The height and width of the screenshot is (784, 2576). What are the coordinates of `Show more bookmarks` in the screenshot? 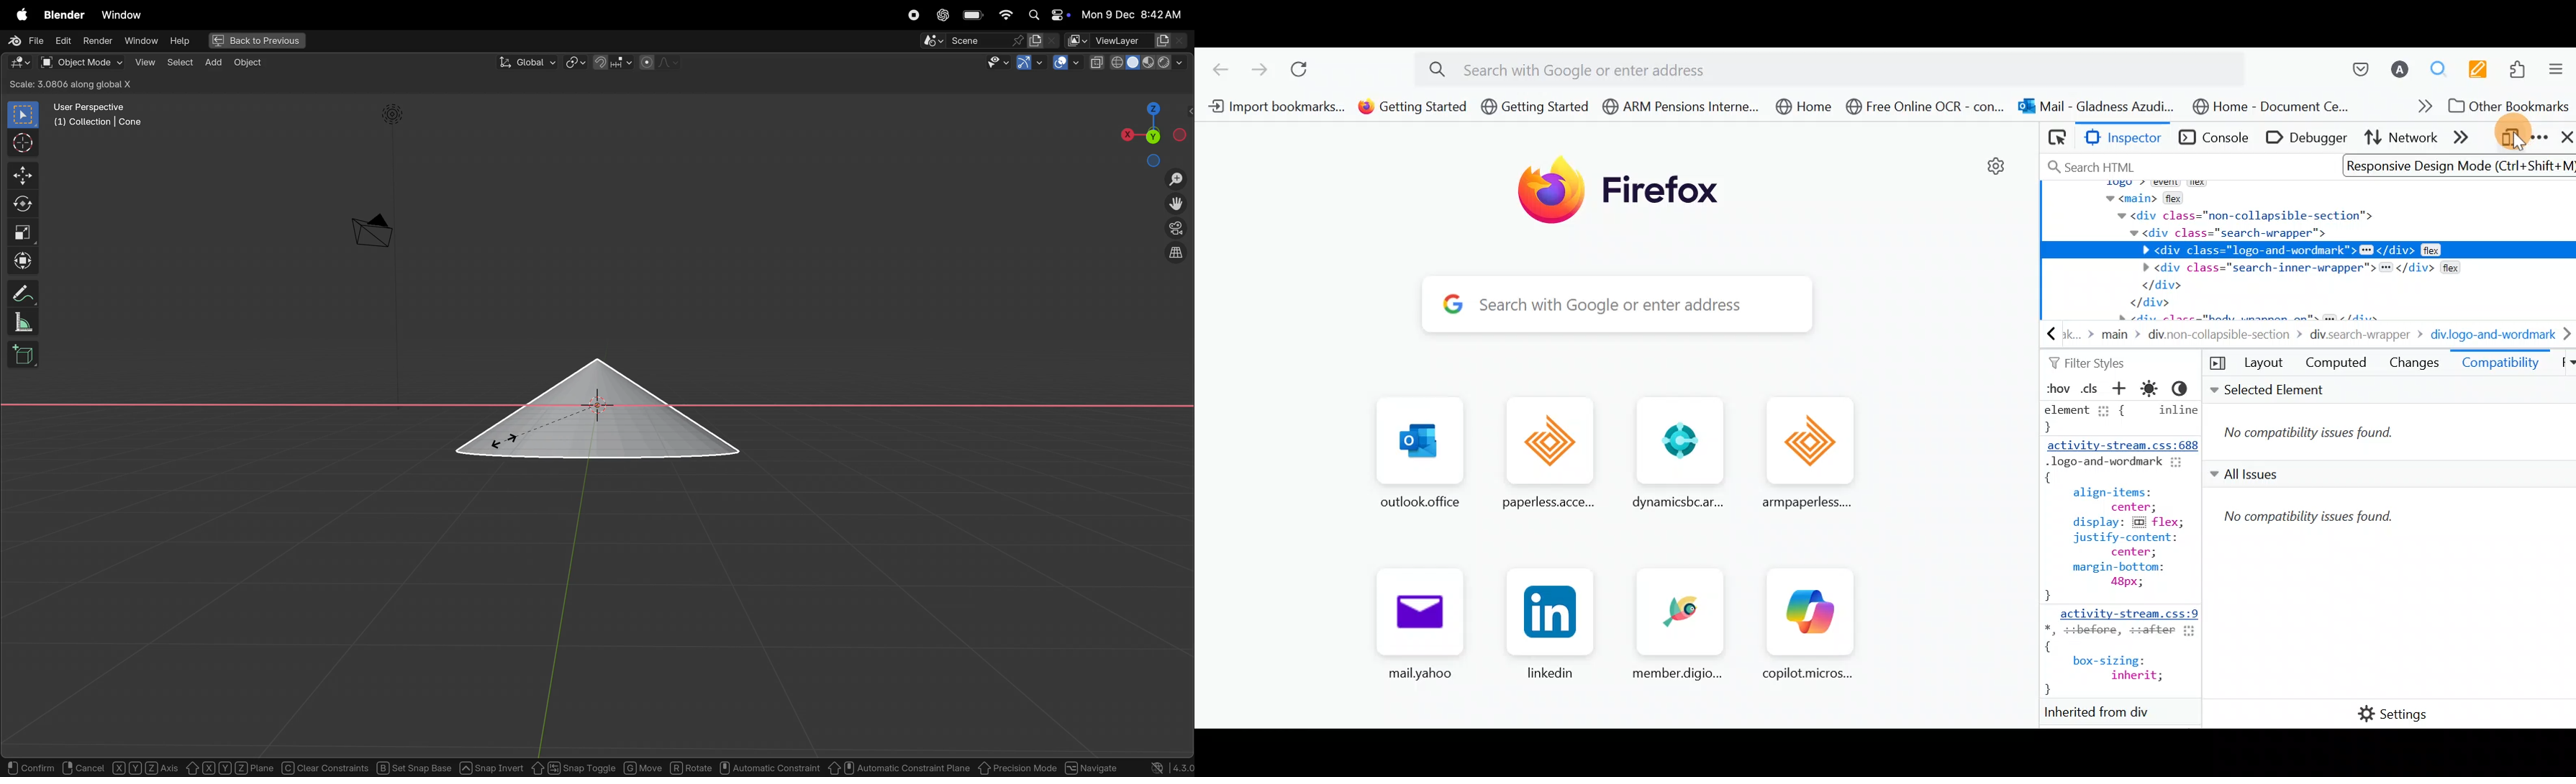 It's located at (2411, 107).